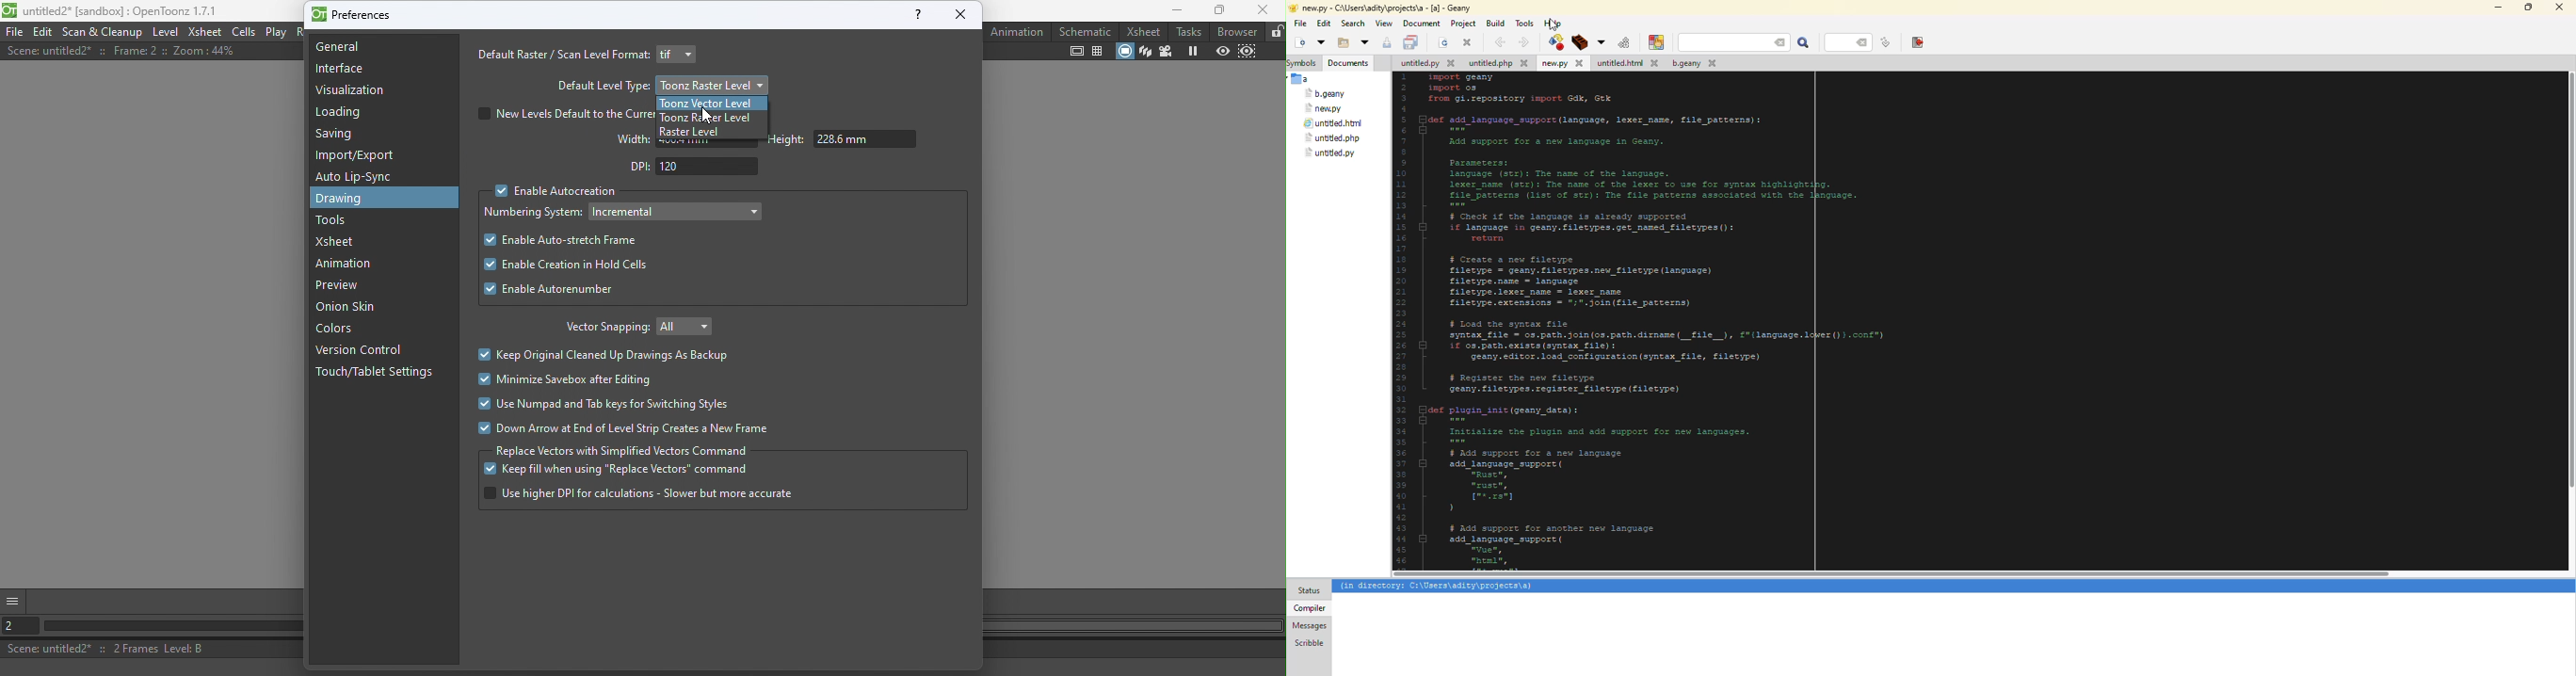 Image resolution: width=2576 pixels, height=700 pixels. Describe the element at coordinates (1310, 626) in the screenshot. I see `messages` at that location.